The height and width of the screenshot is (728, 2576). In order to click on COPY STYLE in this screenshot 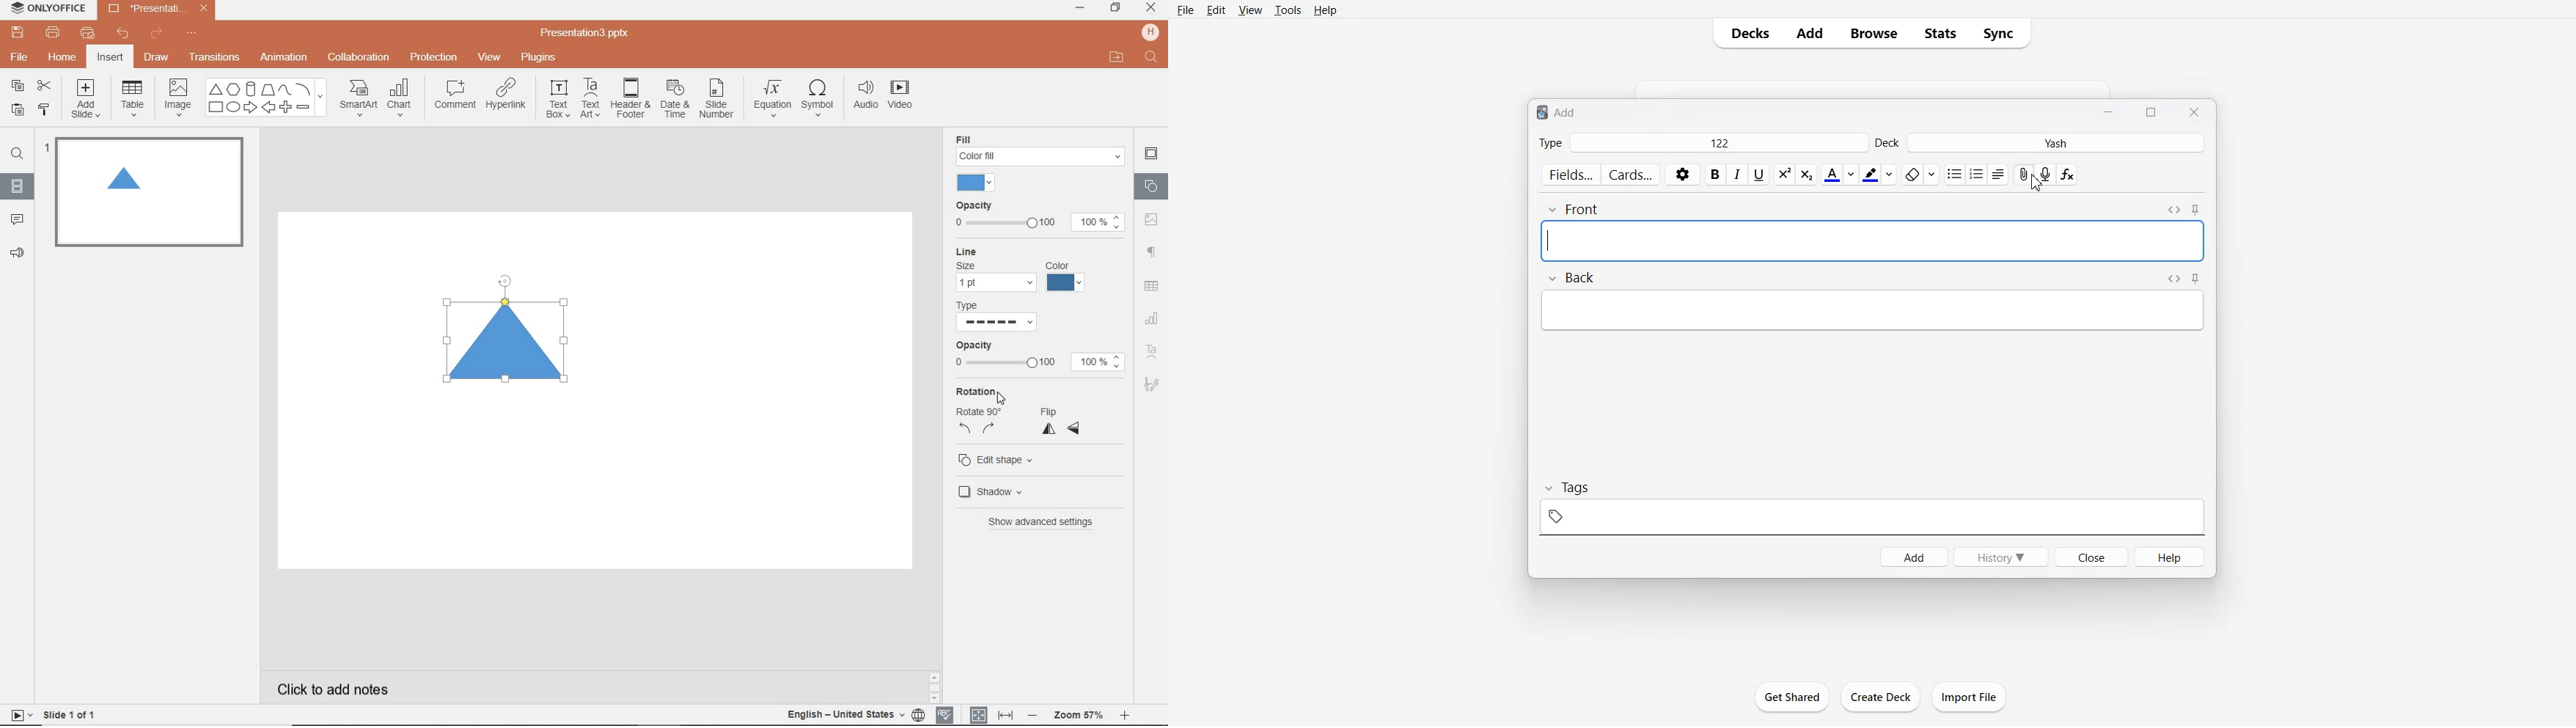, I will do `click(45, 110)`.